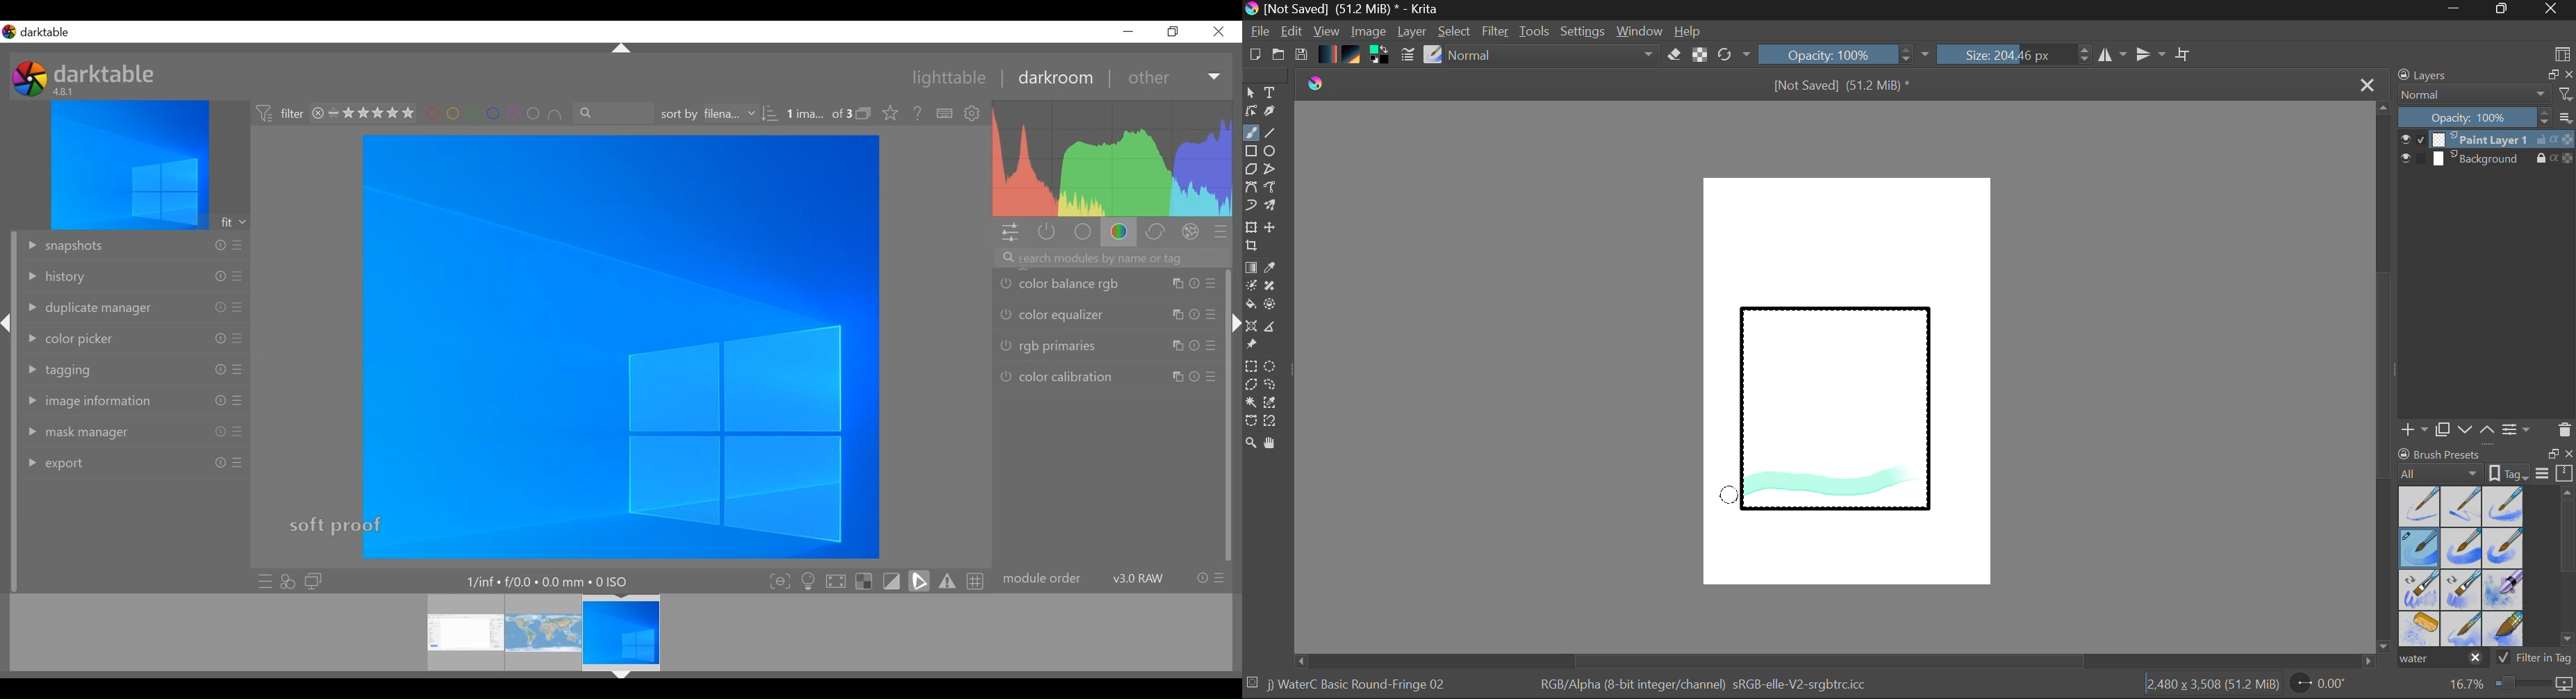  Describe the element at coordinates (2502, 507) in the screenshot. I see `Water C - Wet Pattern` at that location.